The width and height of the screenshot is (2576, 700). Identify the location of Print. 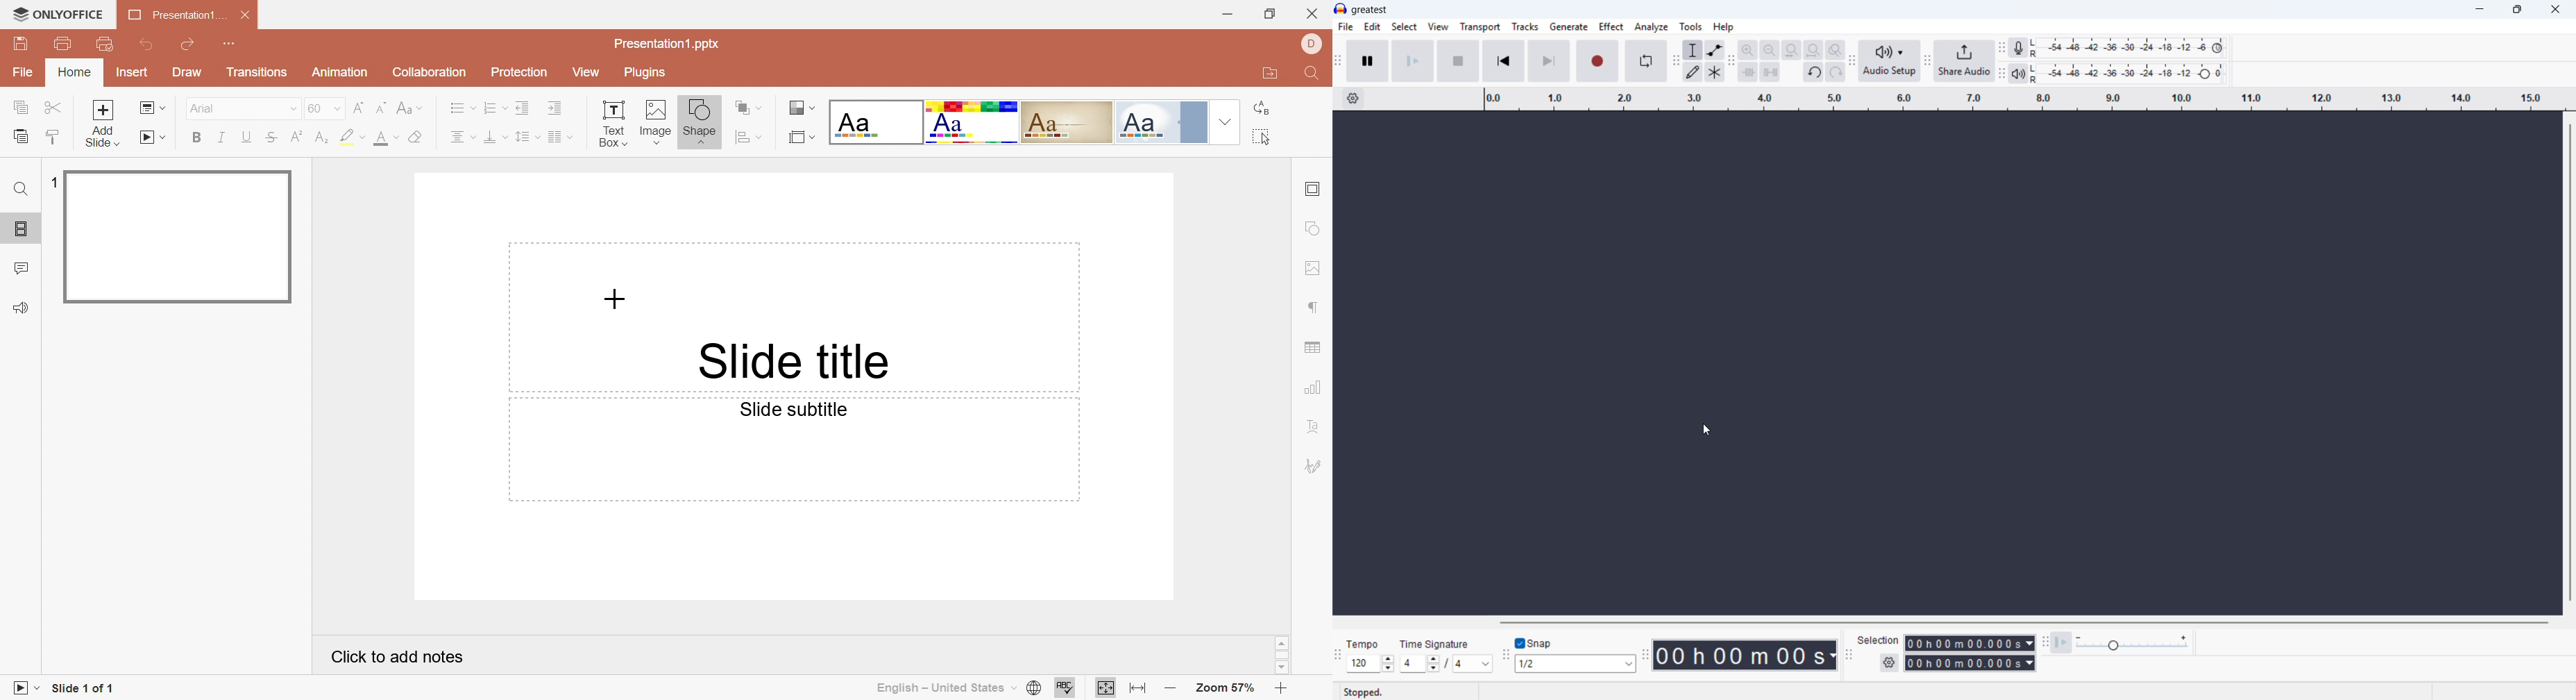
(63, 44).